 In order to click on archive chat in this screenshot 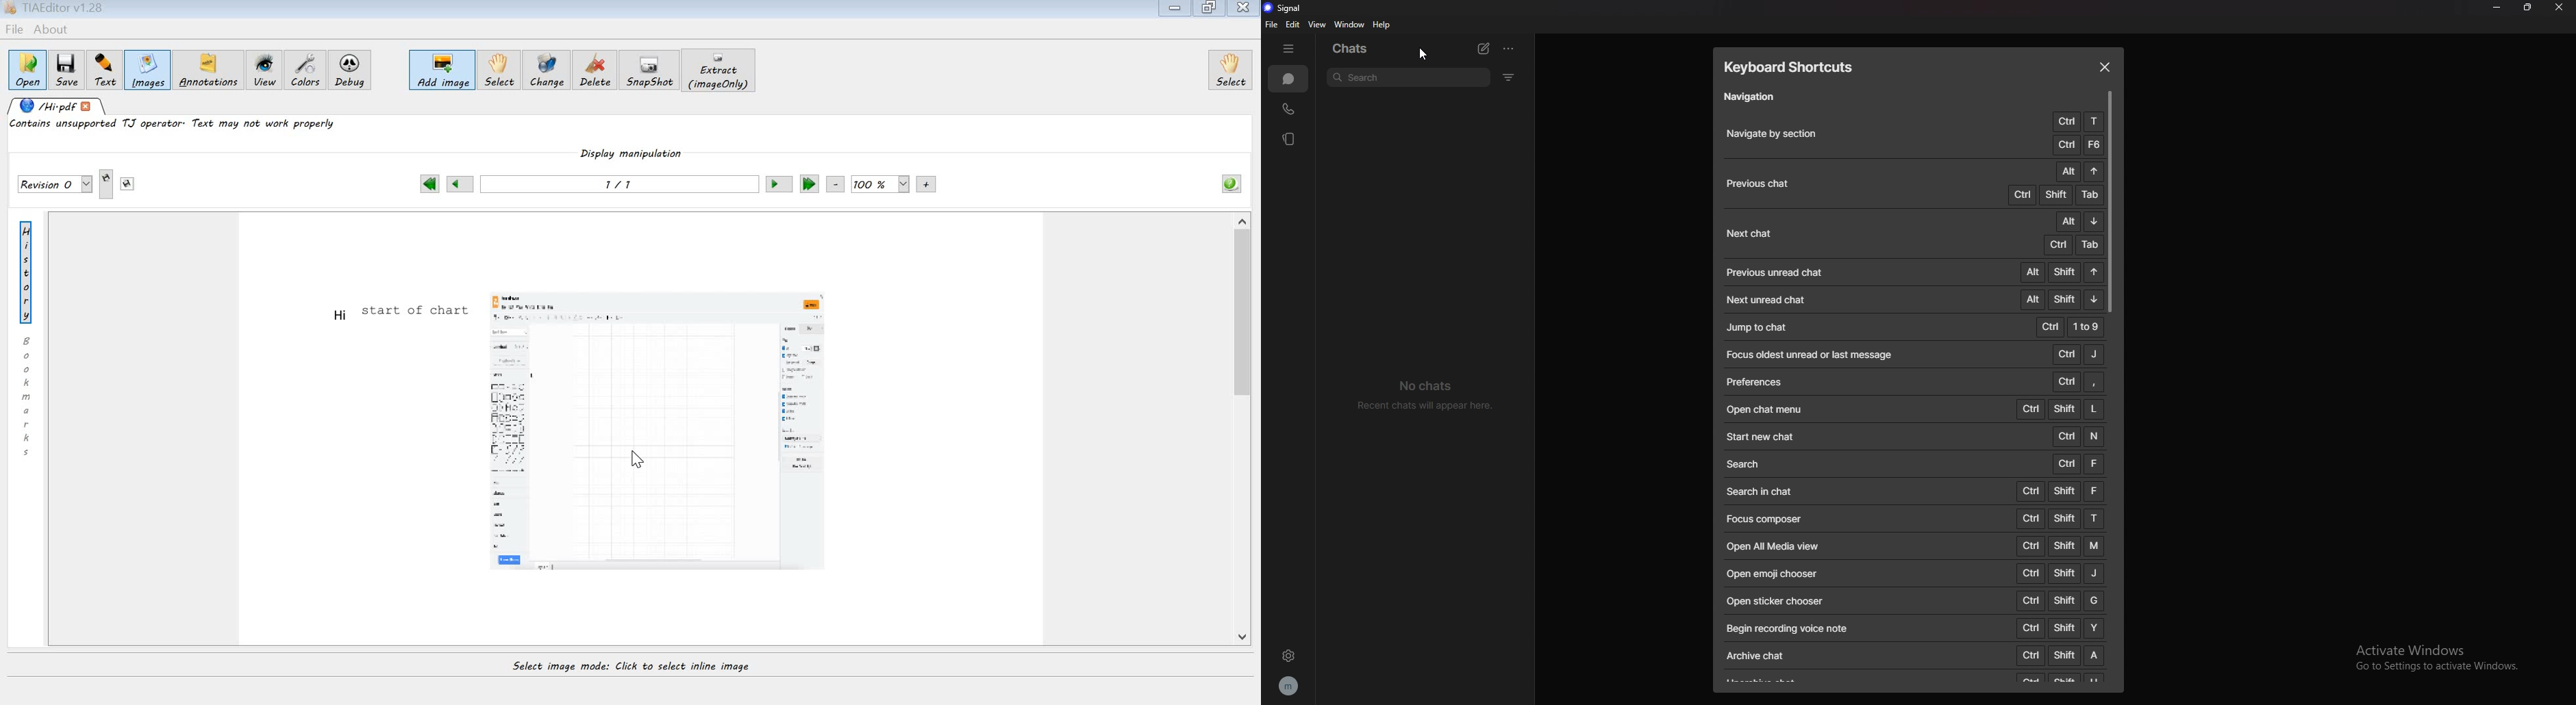, I will do `click(1758, 656)`.